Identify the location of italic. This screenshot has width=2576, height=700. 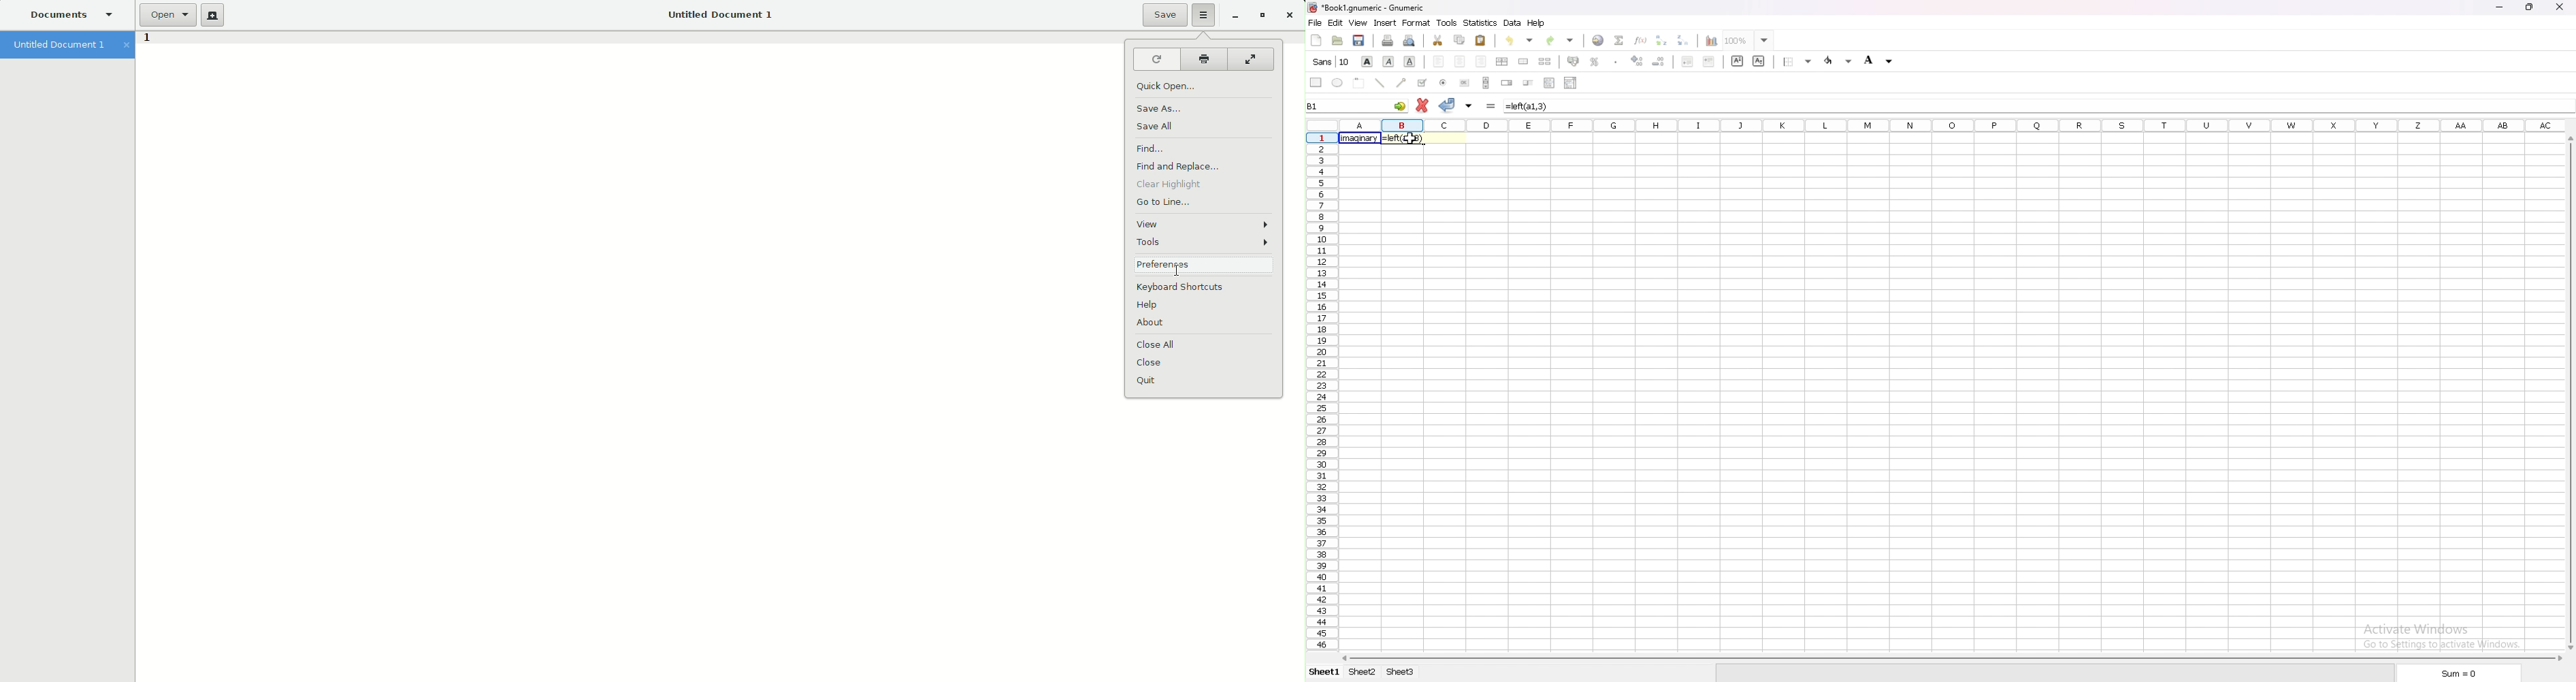
(1389, 61).